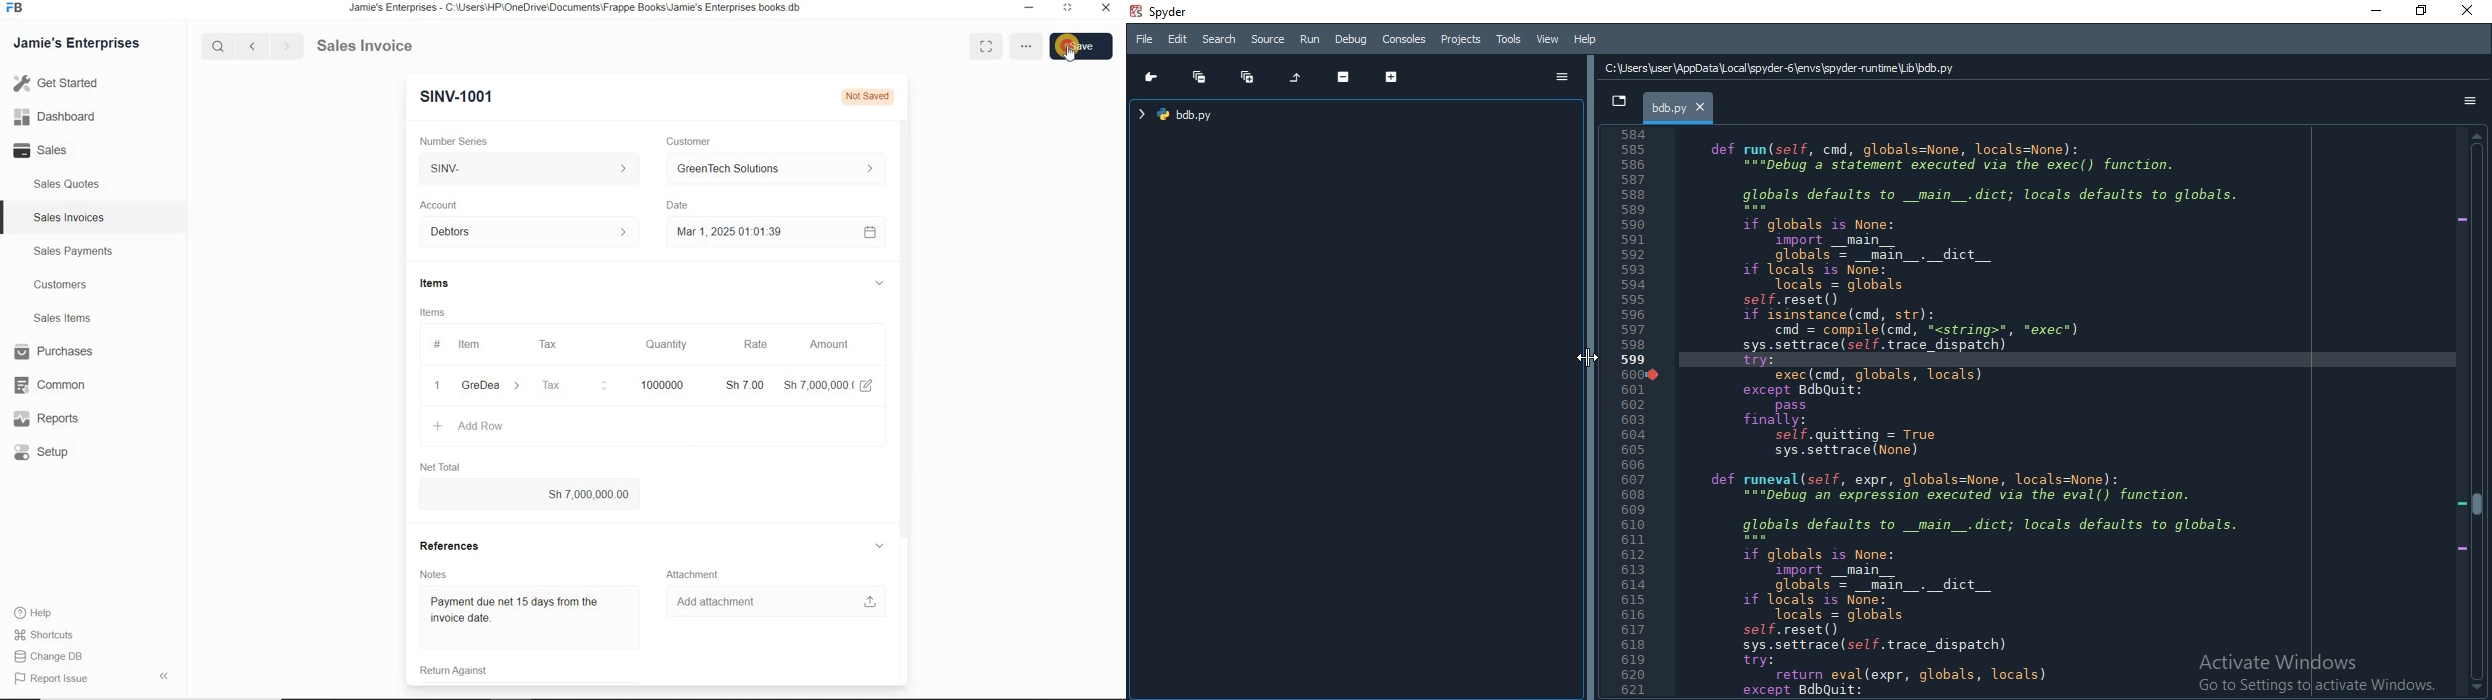  I want to click on dropdown, so click(1620, 102).